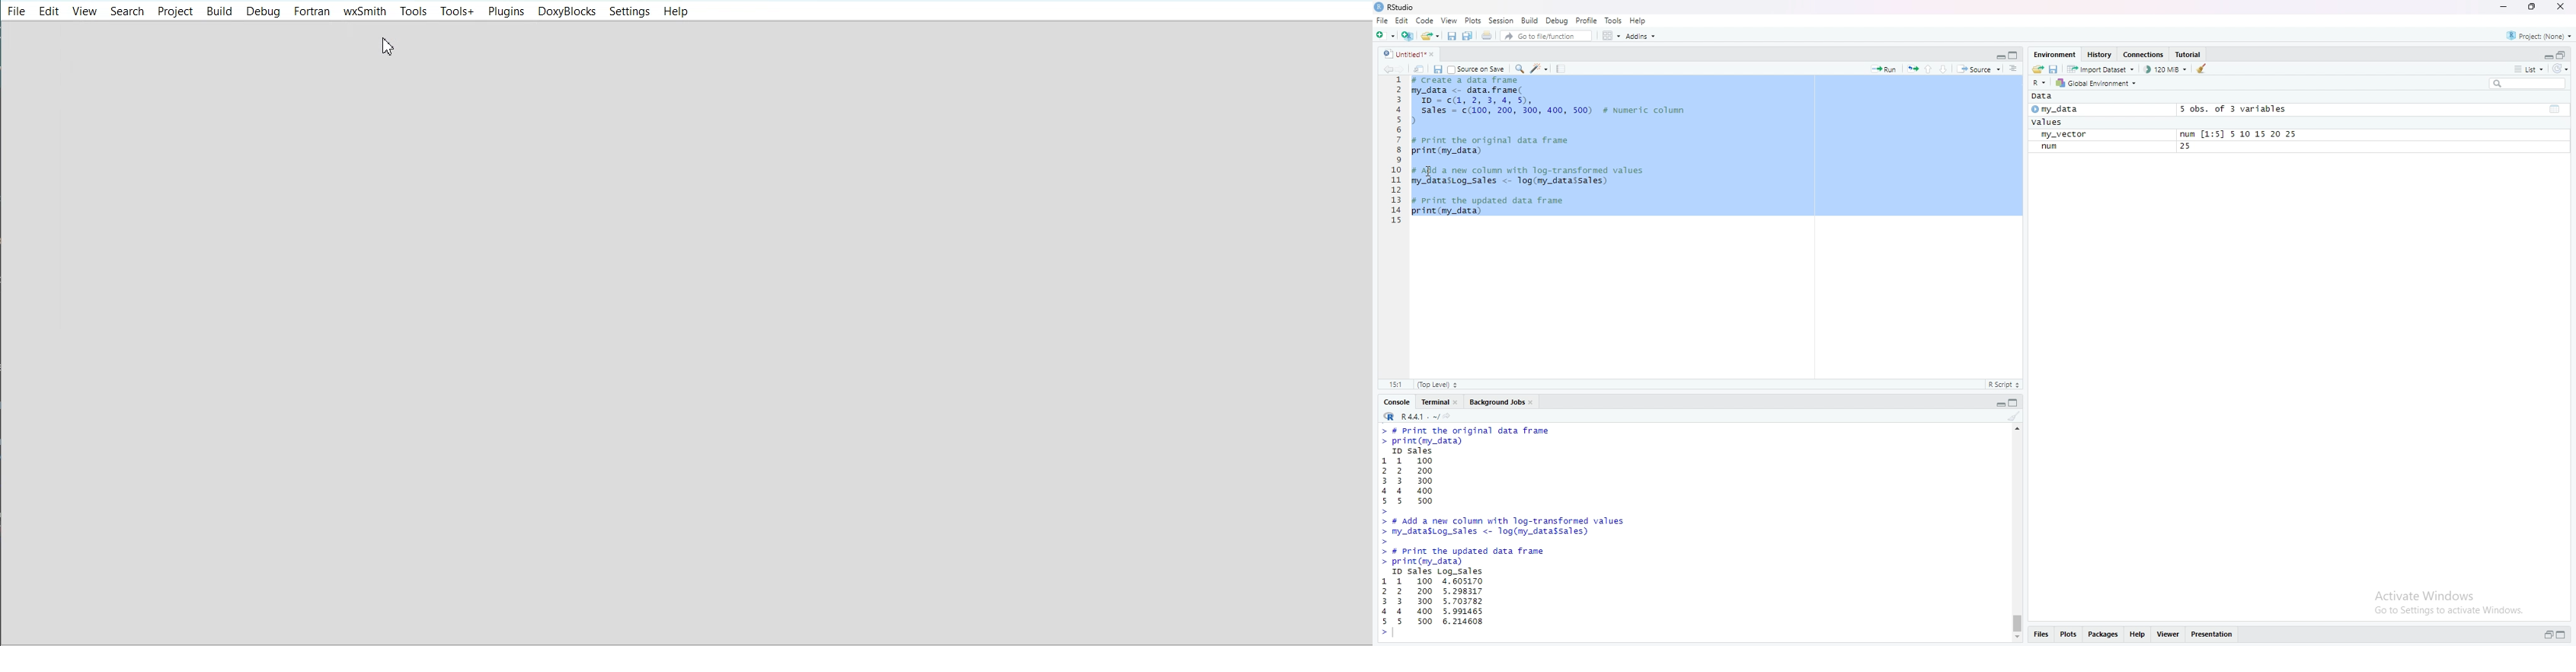 Image resolution: width=2576 pixels, height=672 pixels. Describe the element at coordinates (1642, 19) in the screenshot. I see `Help` at that location.